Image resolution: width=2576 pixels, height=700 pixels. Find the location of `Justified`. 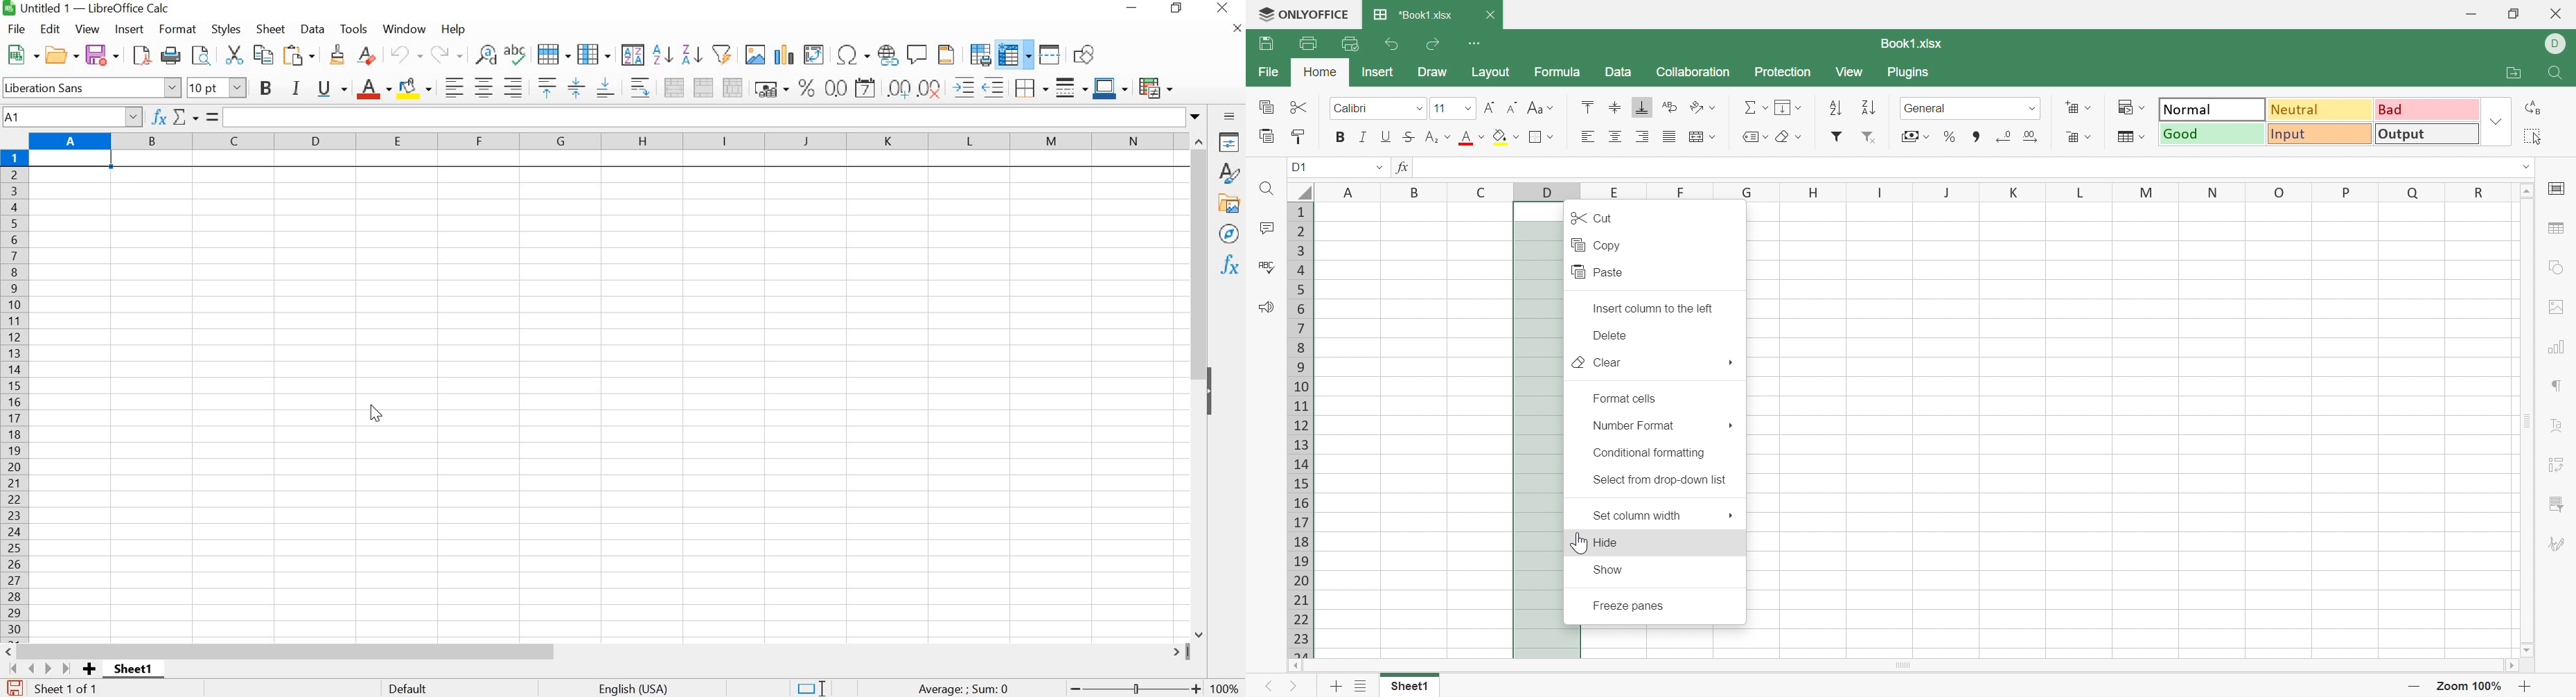

Justified is located at coordinates (1668, 136).